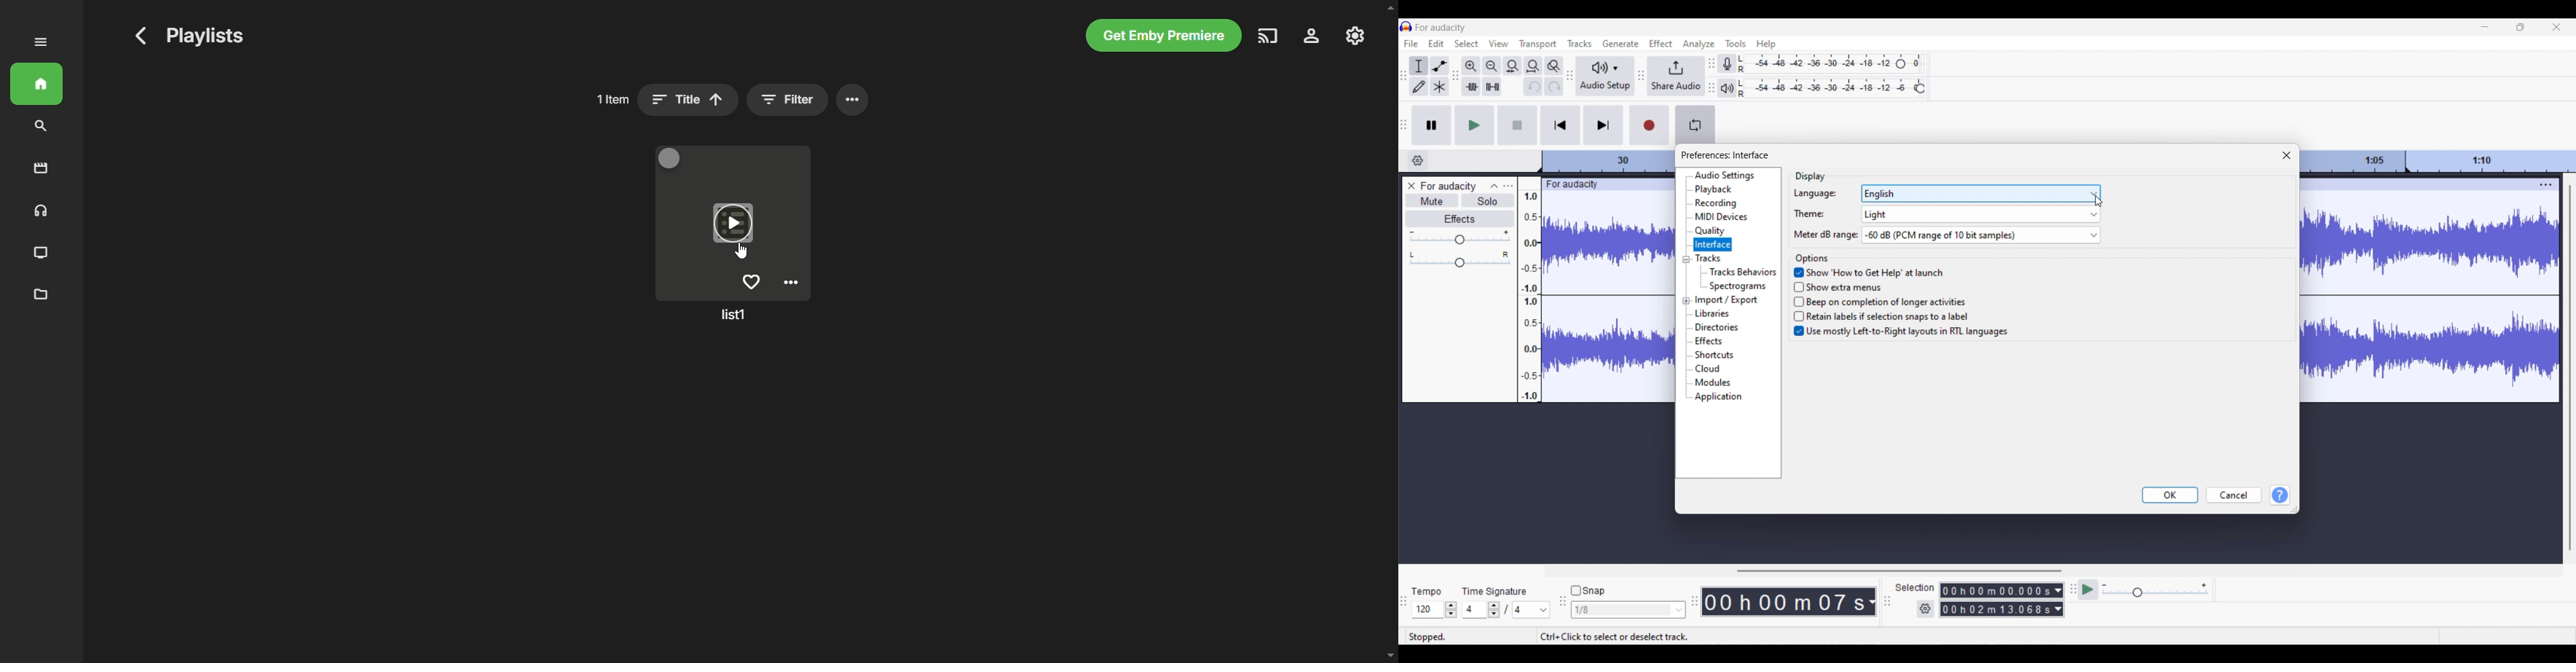 This screenshot has height=672, width=2576. What do you see at coordinates (1471, 66) in the screenshot?
I see `Zoom in` at bounding box center [1471, 66].